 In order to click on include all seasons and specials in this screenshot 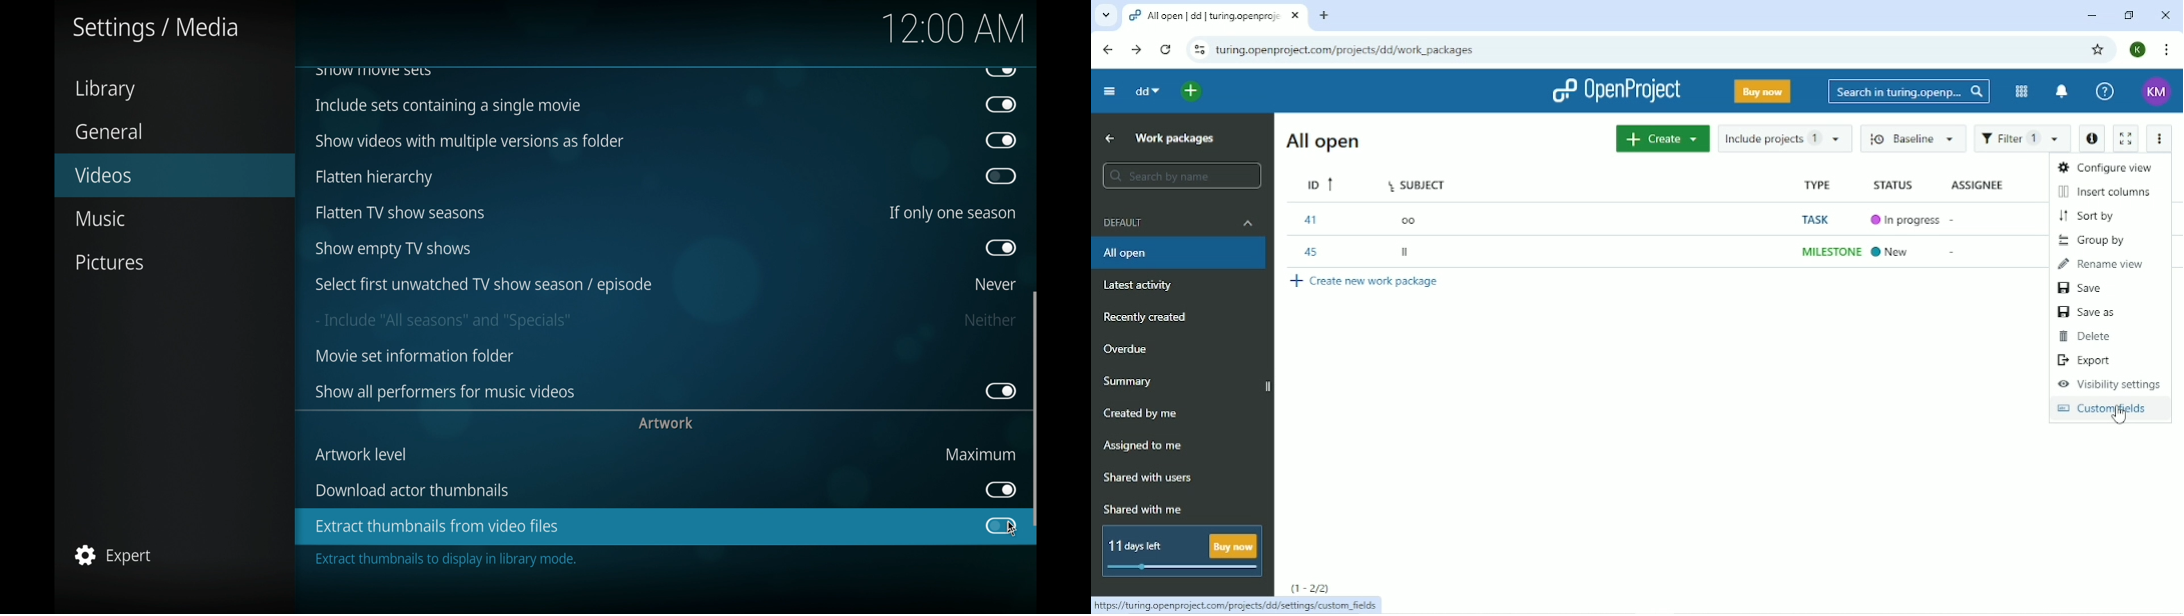, I will do `click(443, 322)`.